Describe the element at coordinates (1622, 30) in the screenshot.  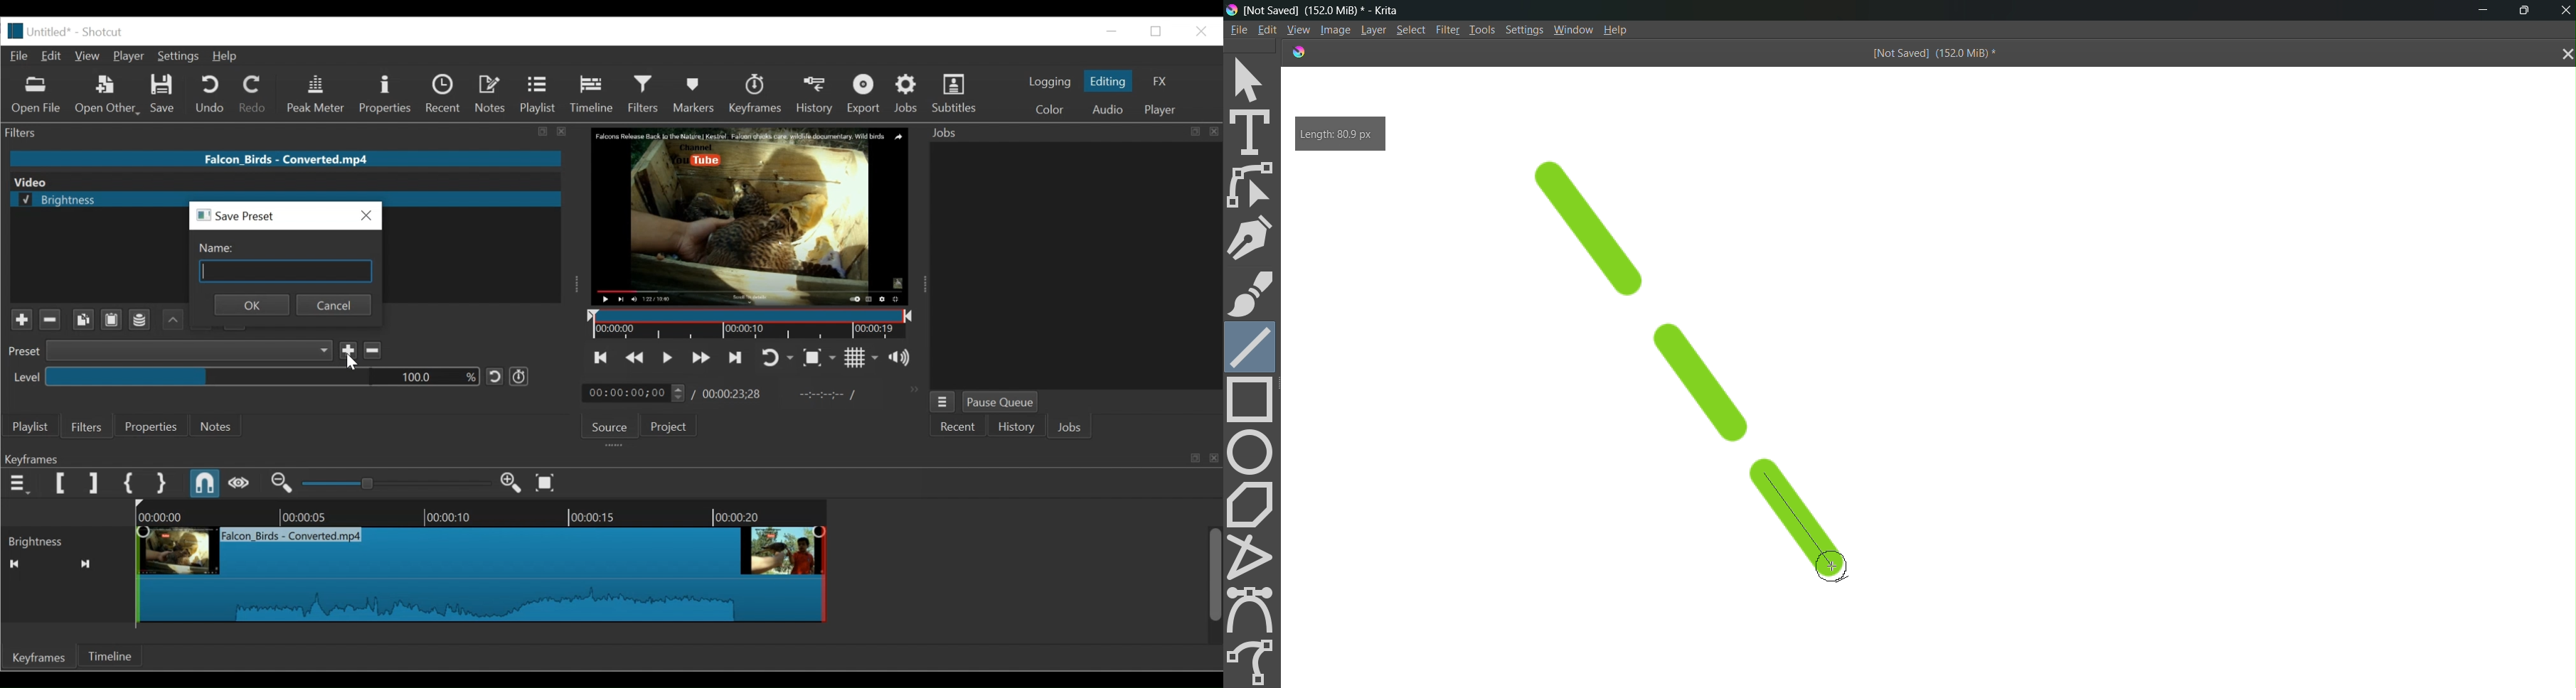
I see `Help` at that location.